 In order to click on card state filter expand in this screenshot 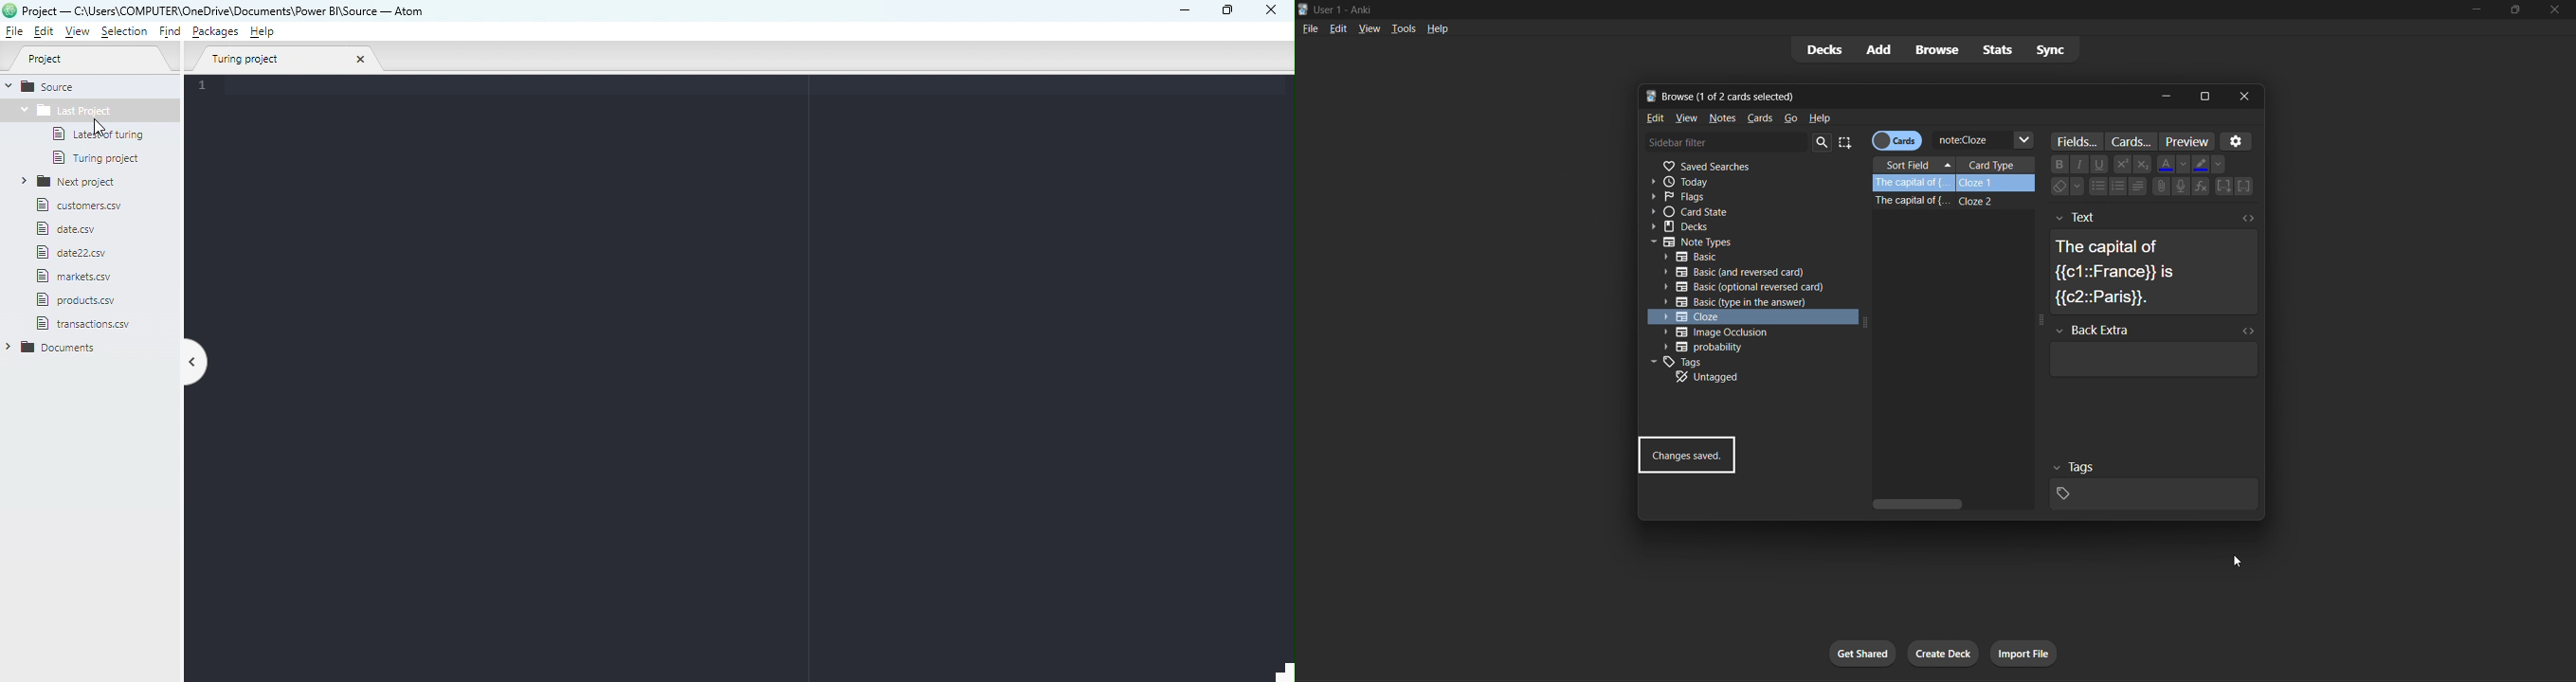, I will do `click(1746, 213)`.